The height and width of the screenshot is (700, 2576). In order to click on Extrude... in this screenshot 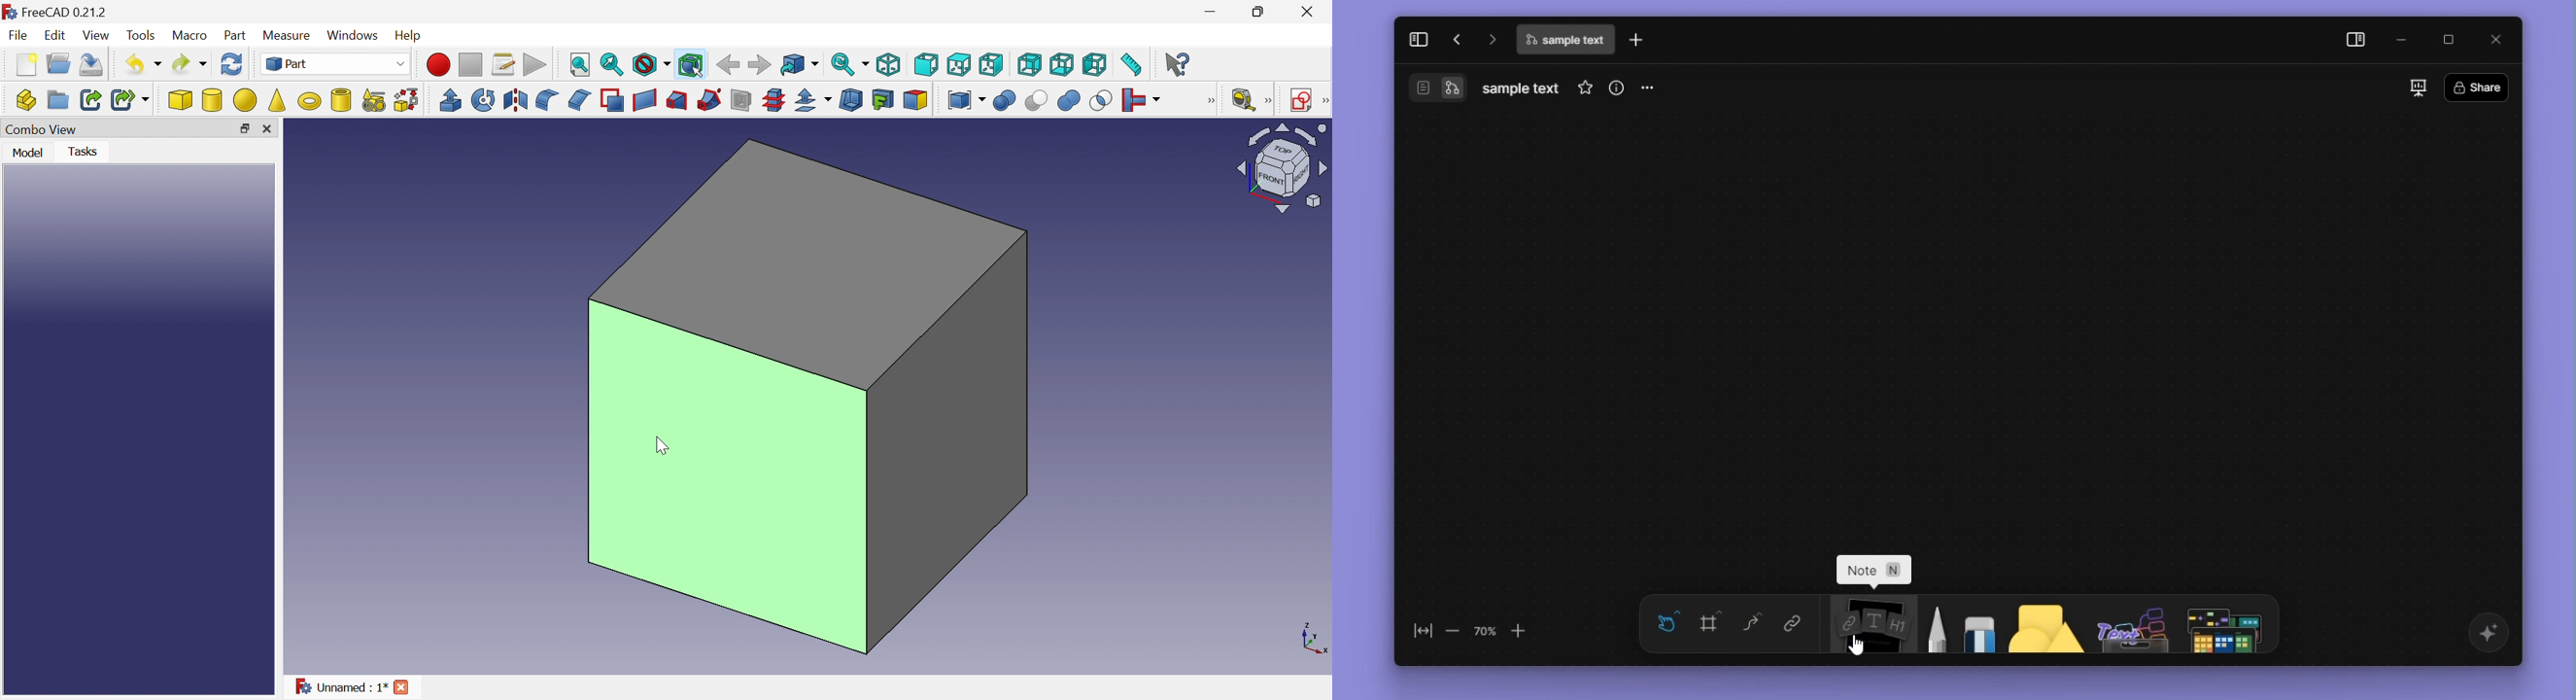, I will do `click(450, 99)`.